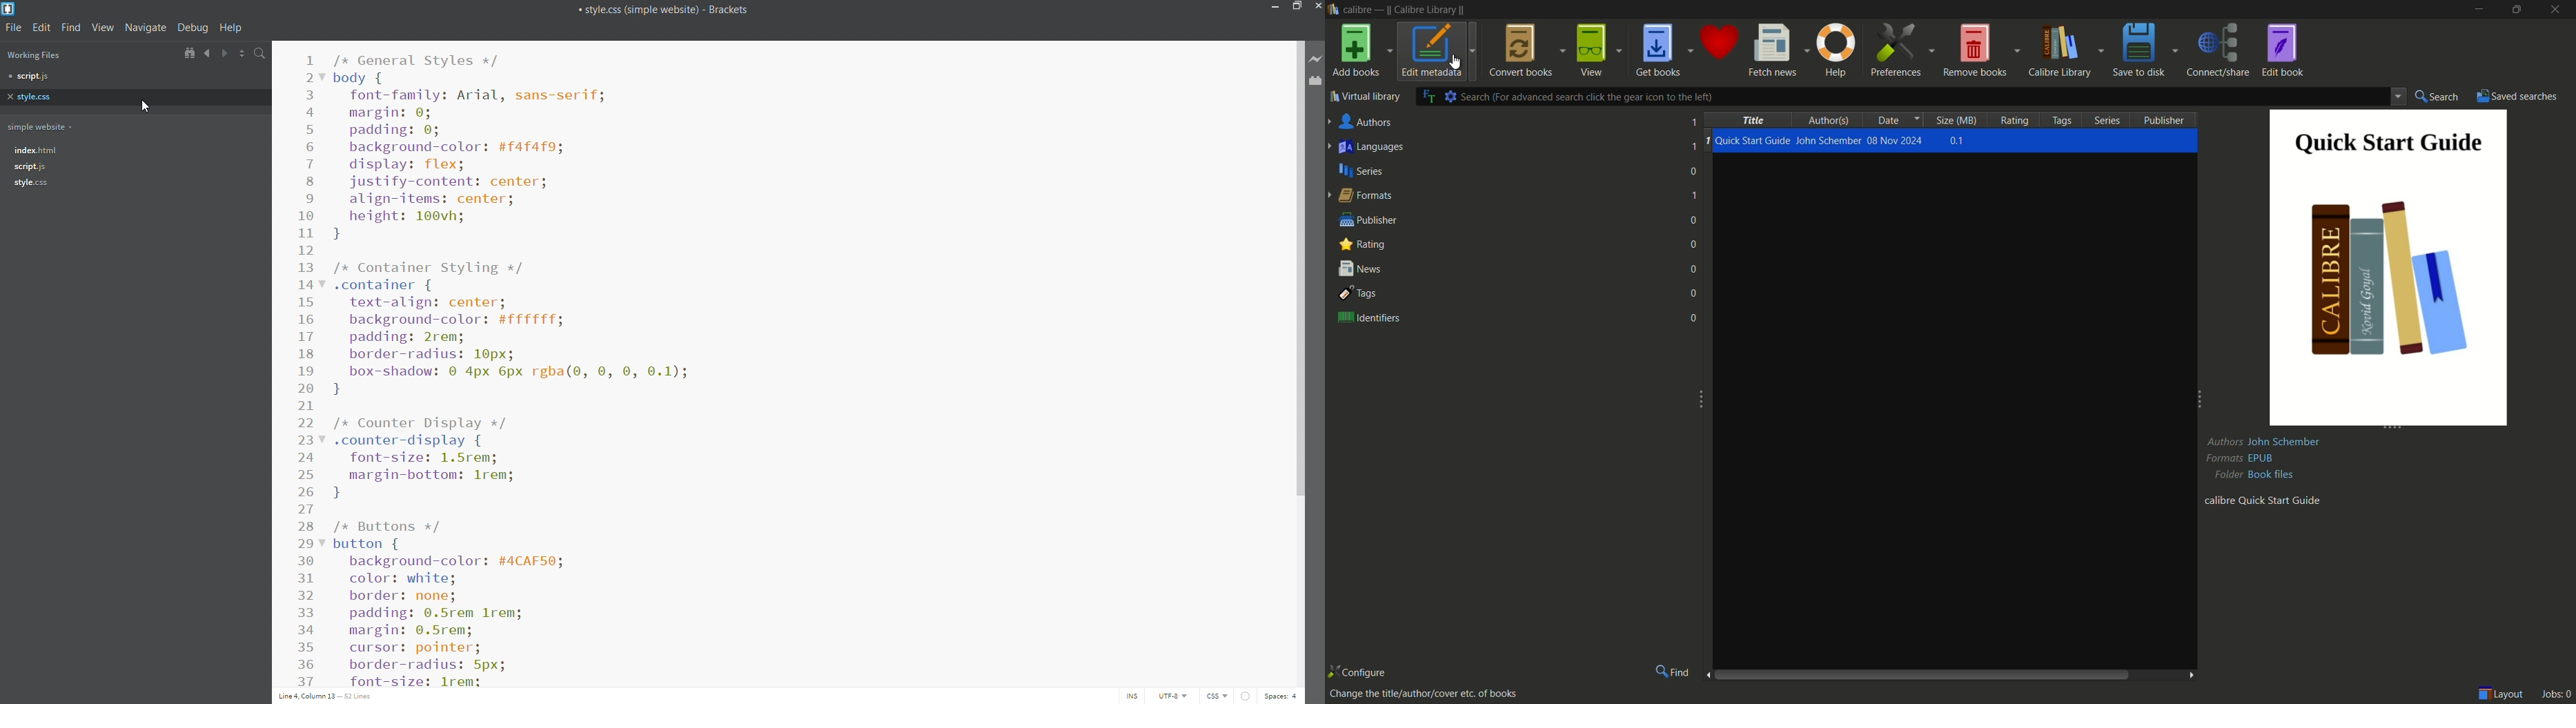 This screenshot has height=728, width=2576. I want to click on debug, so click(193, 27).